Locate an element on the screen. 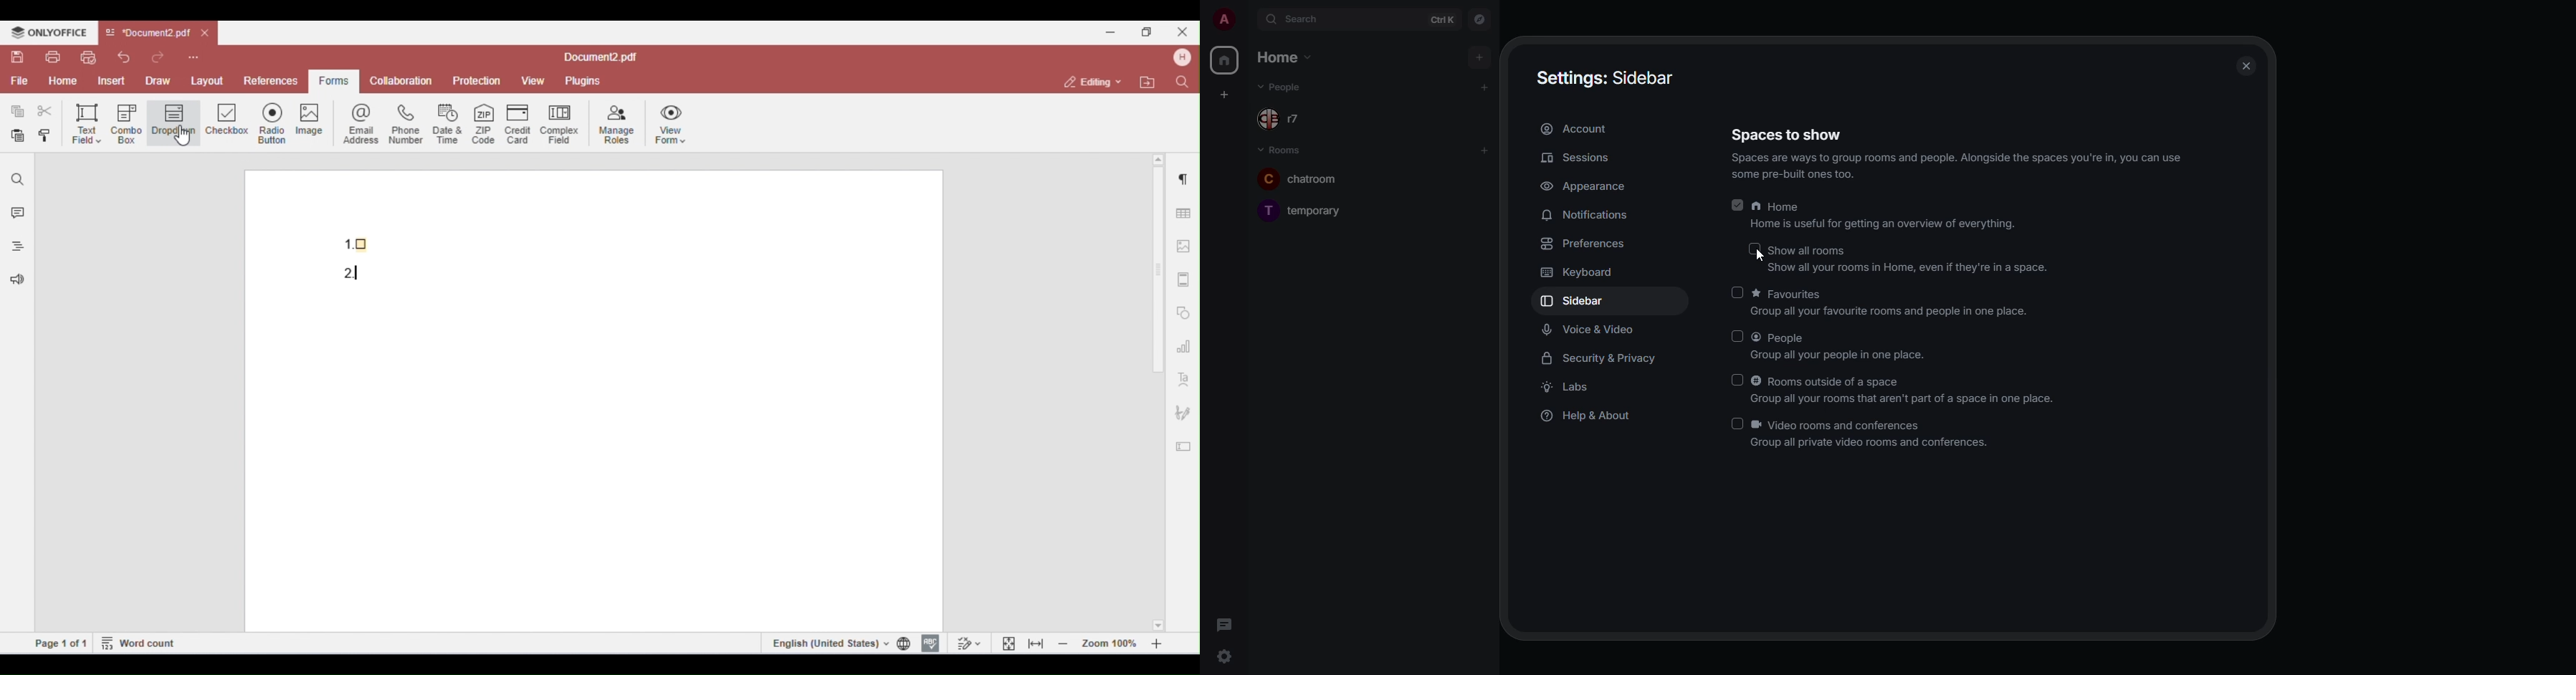  Show all rooms
Show all your rooms in Home, even if they're in a space. is located at coordinates (1910, 259).